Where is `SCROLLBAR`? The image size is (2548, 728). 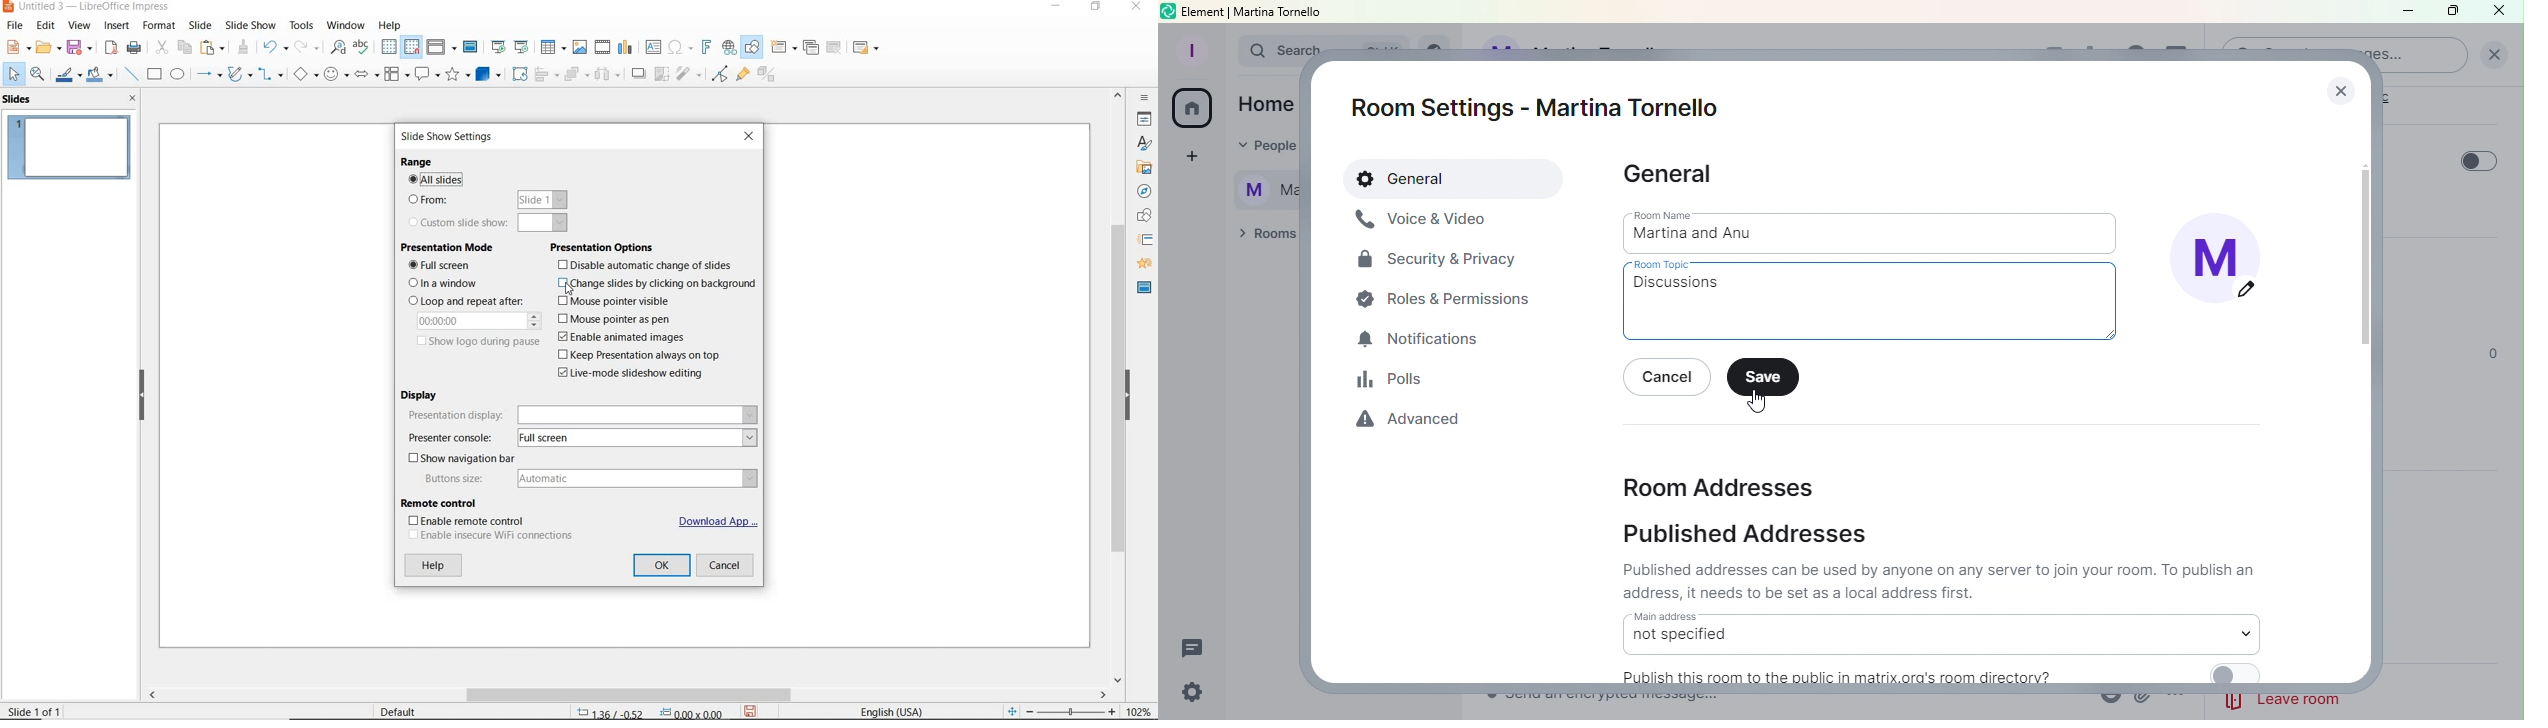
SCROLLBAR is located at coordinates (626, 694).